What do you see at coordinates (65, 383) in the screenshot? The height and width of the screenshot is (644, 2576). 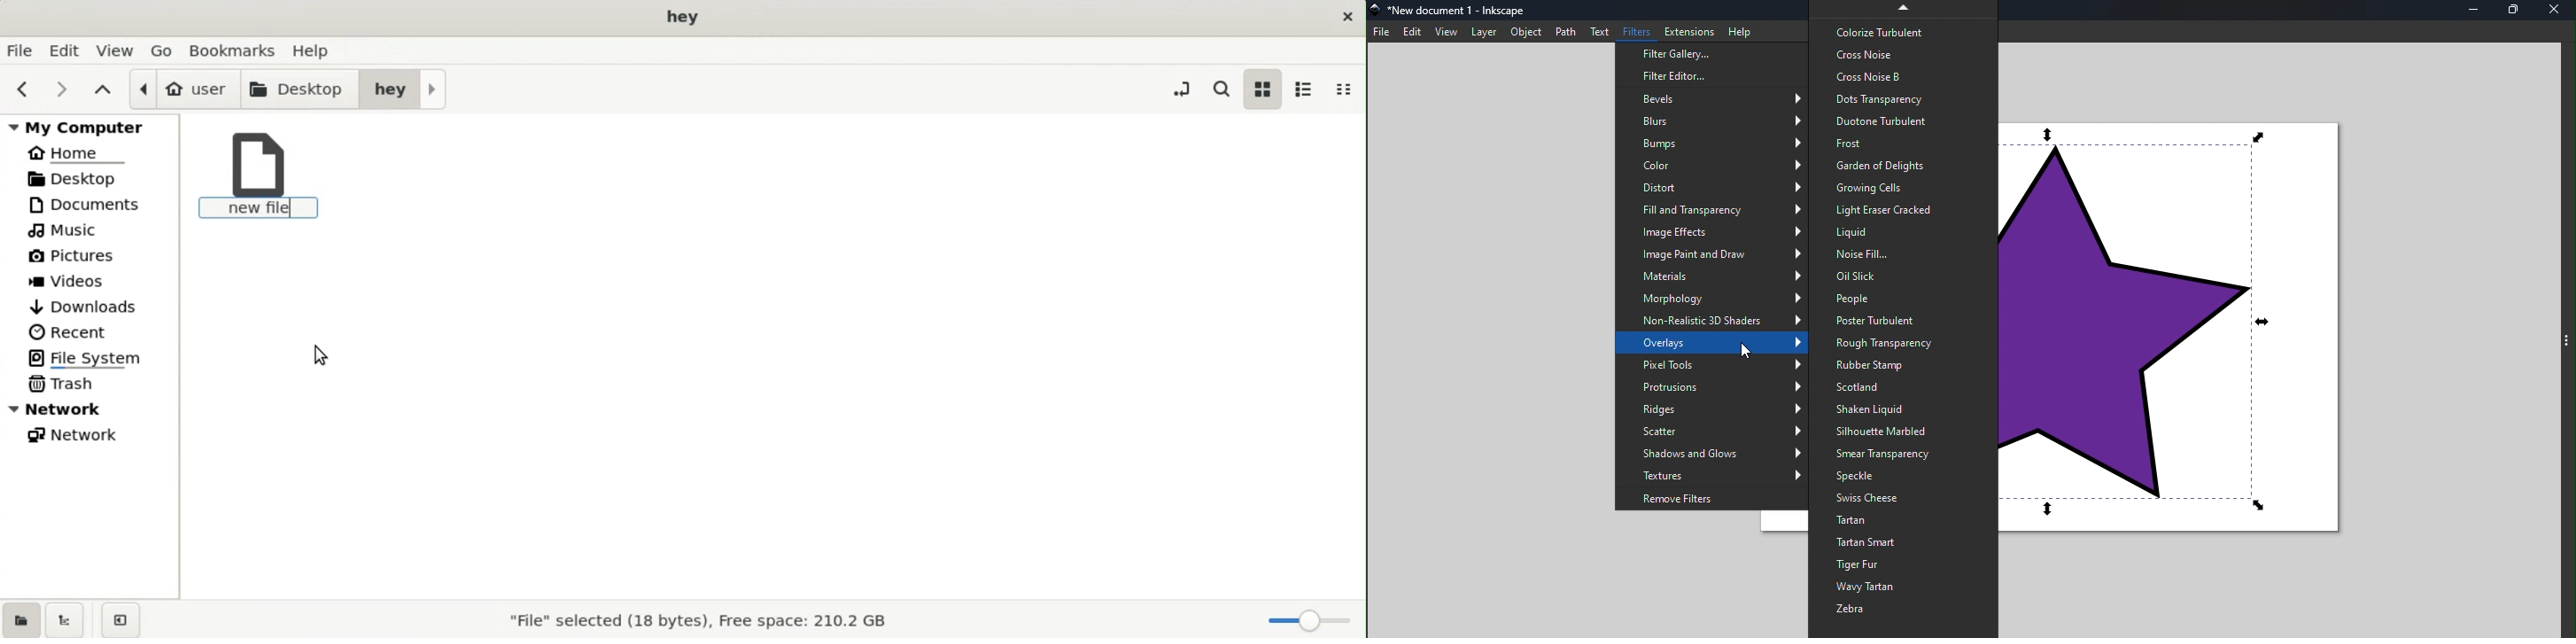 I see `trash` at bounding box center [65, 383].